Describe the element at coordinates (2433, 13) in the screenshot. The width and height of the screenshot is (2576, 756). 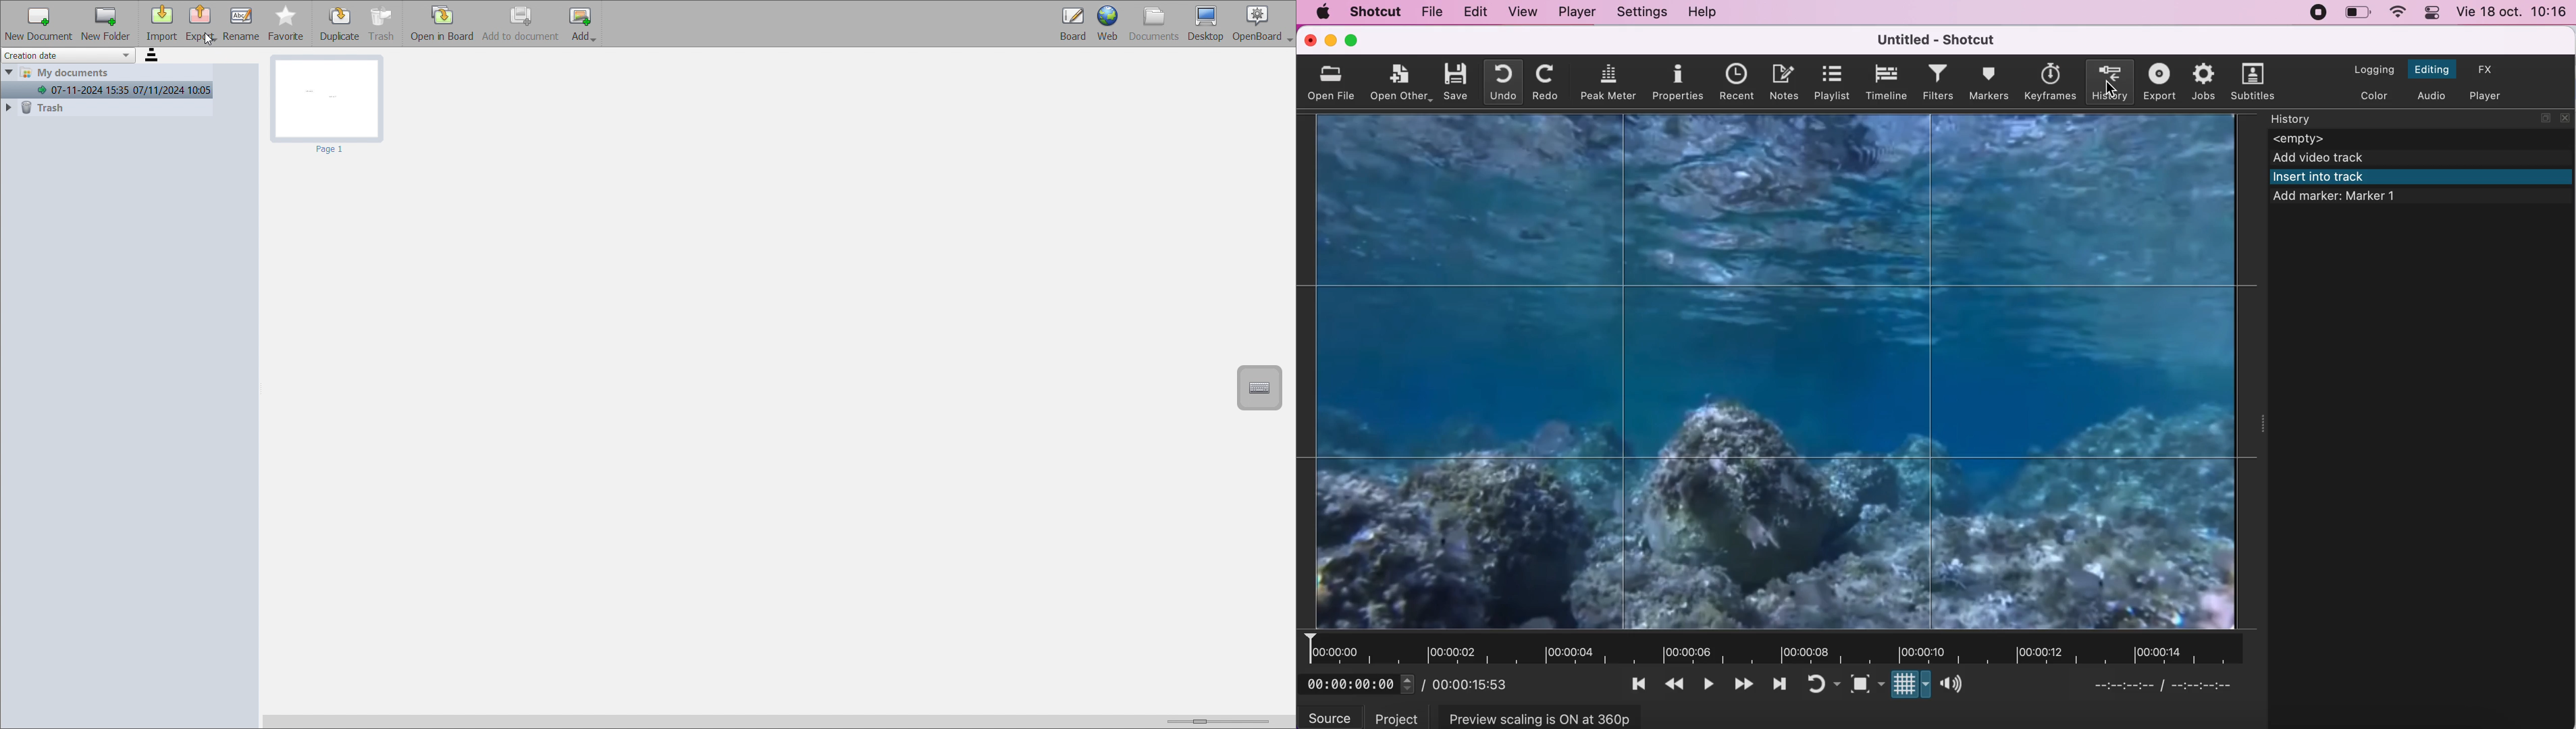
I see `panel control` at that location.